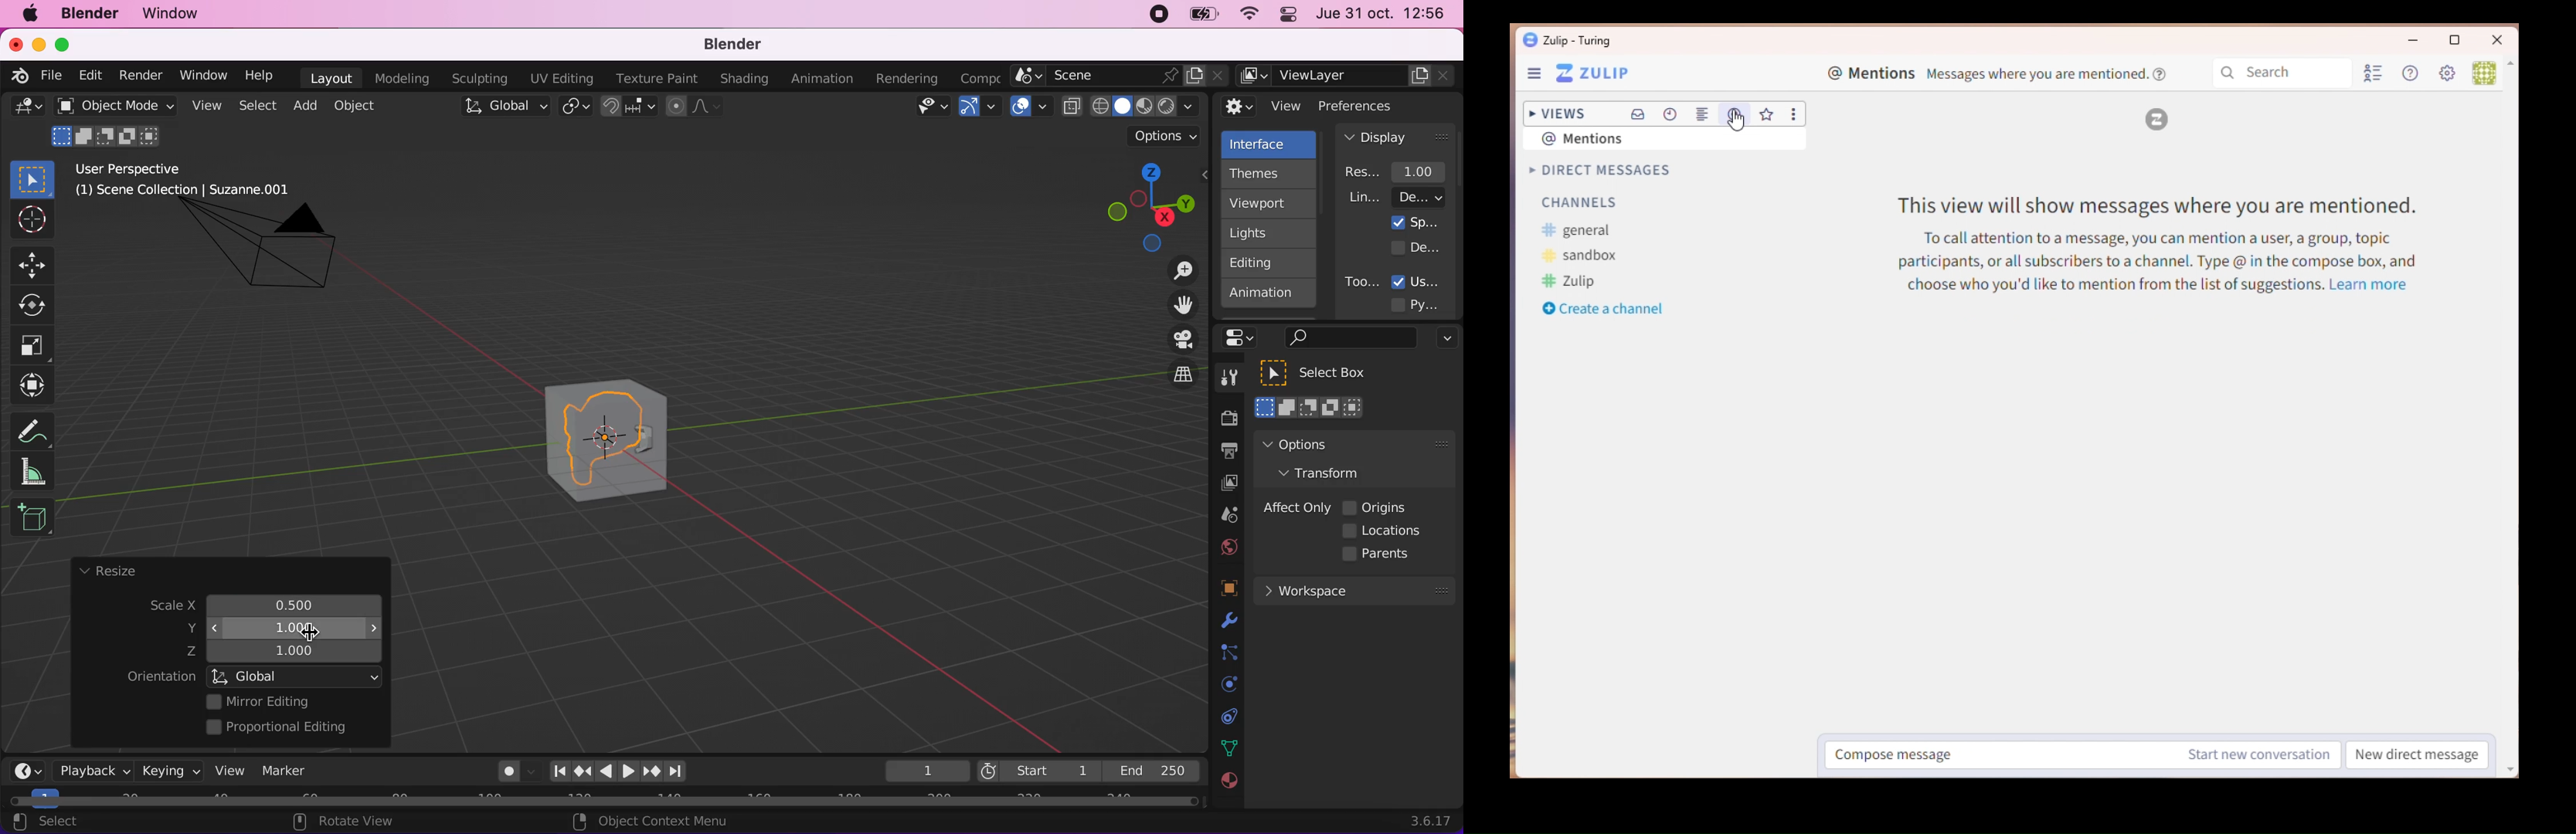  What do you see at coordinates (1031, 107) in the screenshot?
I see `overlays` at bounding box center [1031, 107].